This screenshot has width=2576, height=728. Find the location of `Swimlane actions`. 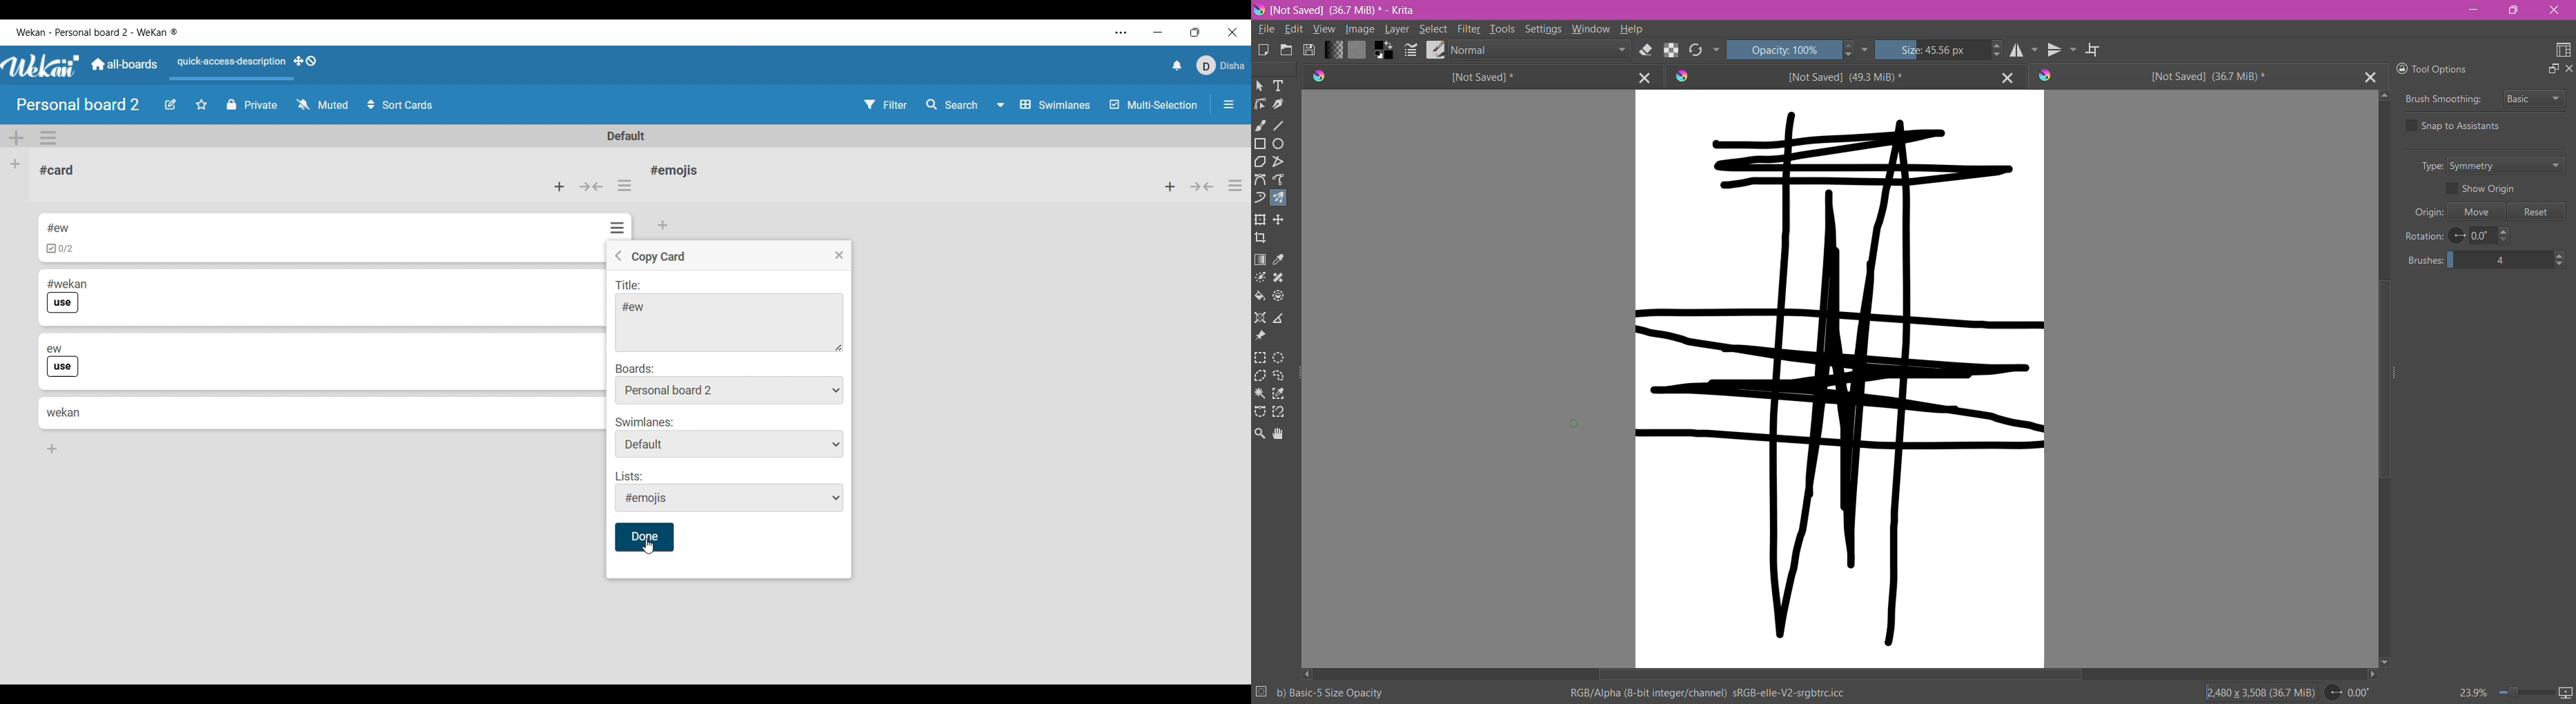

Swimlane actions is located at coordinates (48, 138).